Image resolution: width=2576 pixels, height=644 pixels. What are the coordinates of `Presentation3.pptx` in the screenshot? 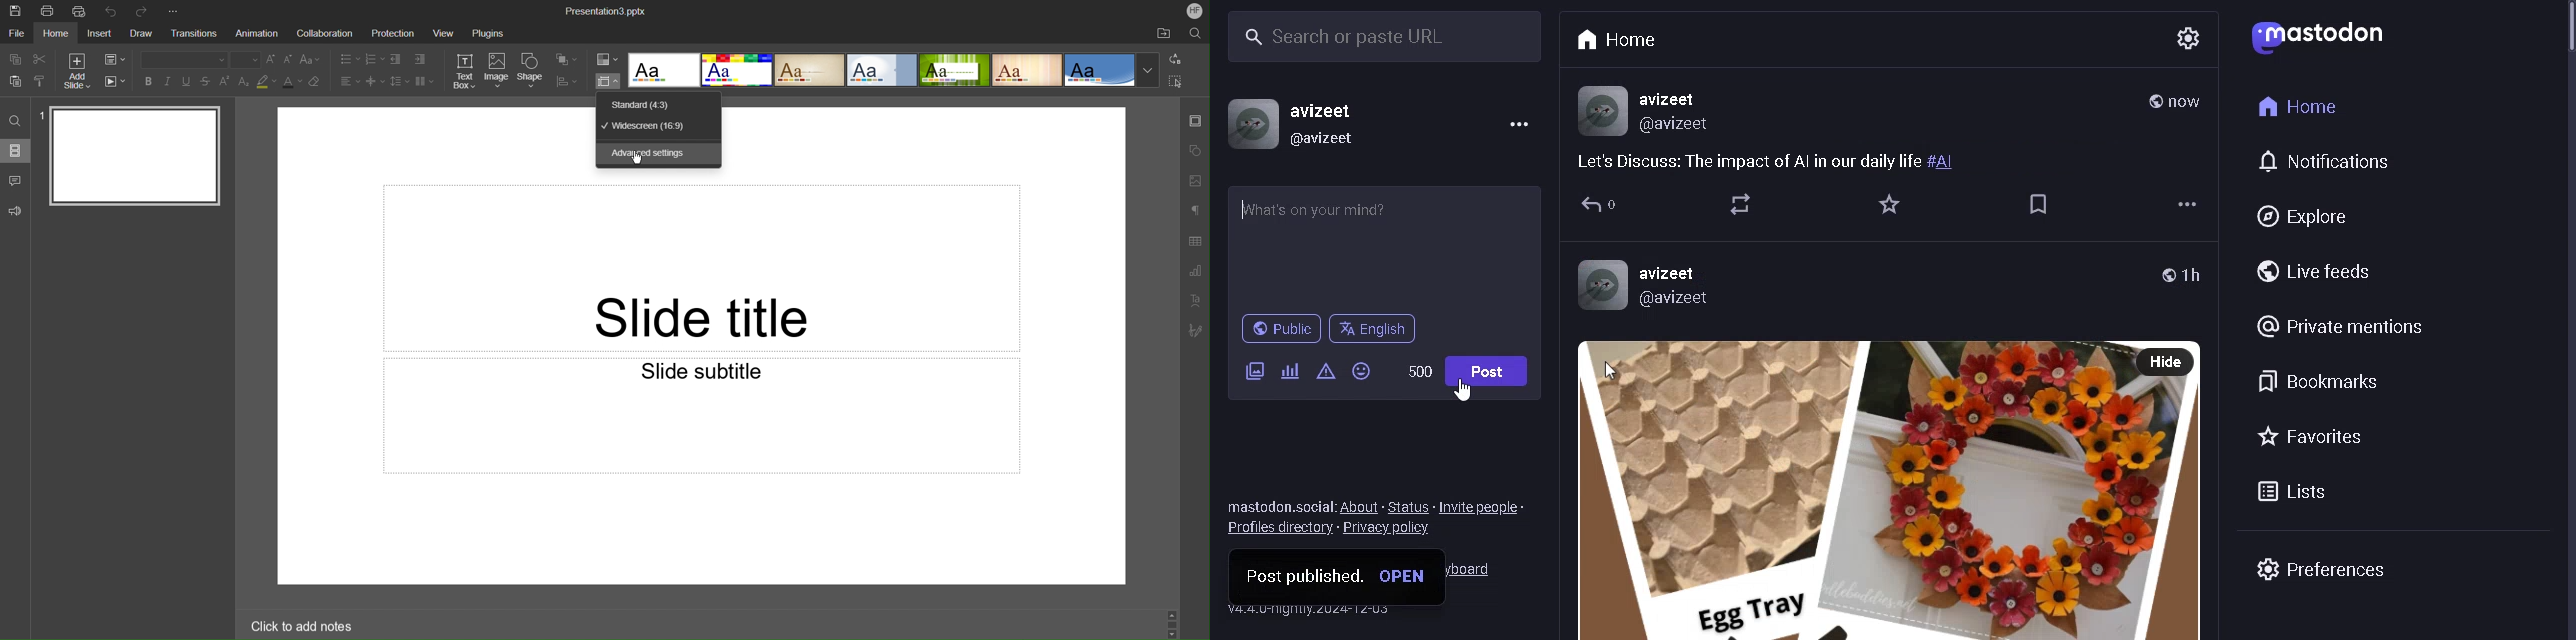 It's located at (607, 11).